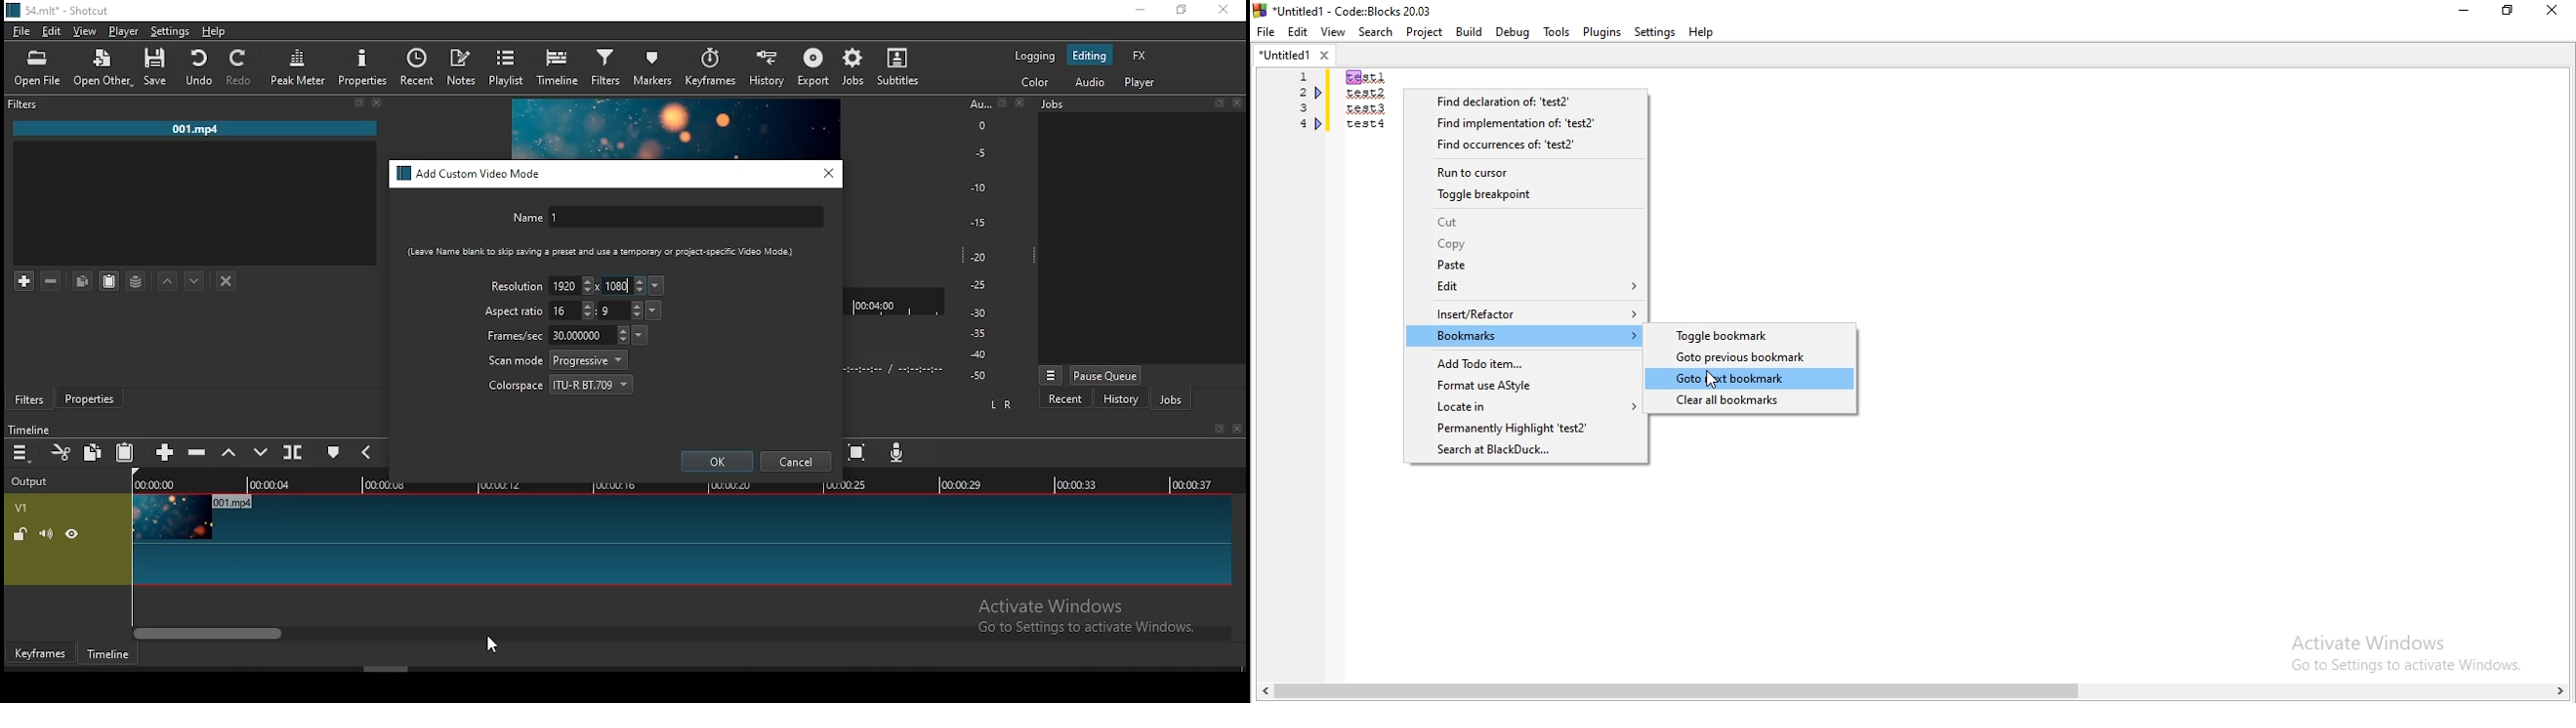  What do you see at coordinates (718, 461) in the screenshot?
I see `ok` at bounding box center [718, 461].